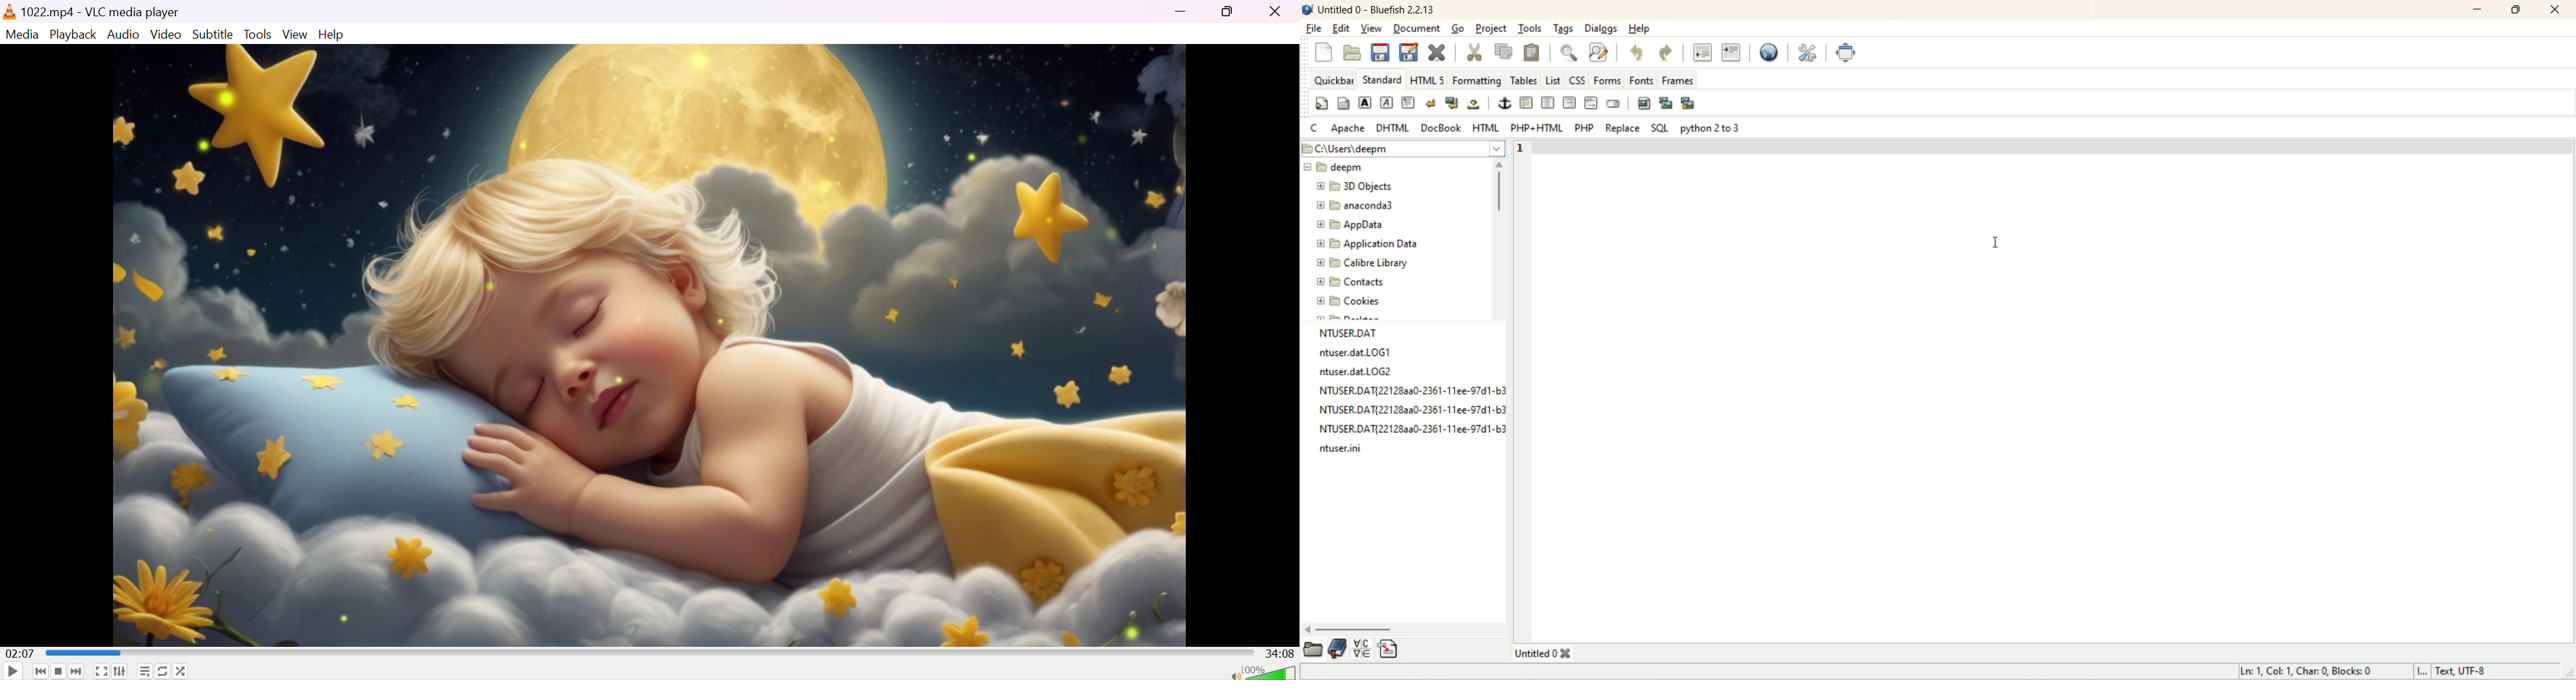 This screenshot has width=2576, height=700. I want to click on strong, so click(1366, 104).